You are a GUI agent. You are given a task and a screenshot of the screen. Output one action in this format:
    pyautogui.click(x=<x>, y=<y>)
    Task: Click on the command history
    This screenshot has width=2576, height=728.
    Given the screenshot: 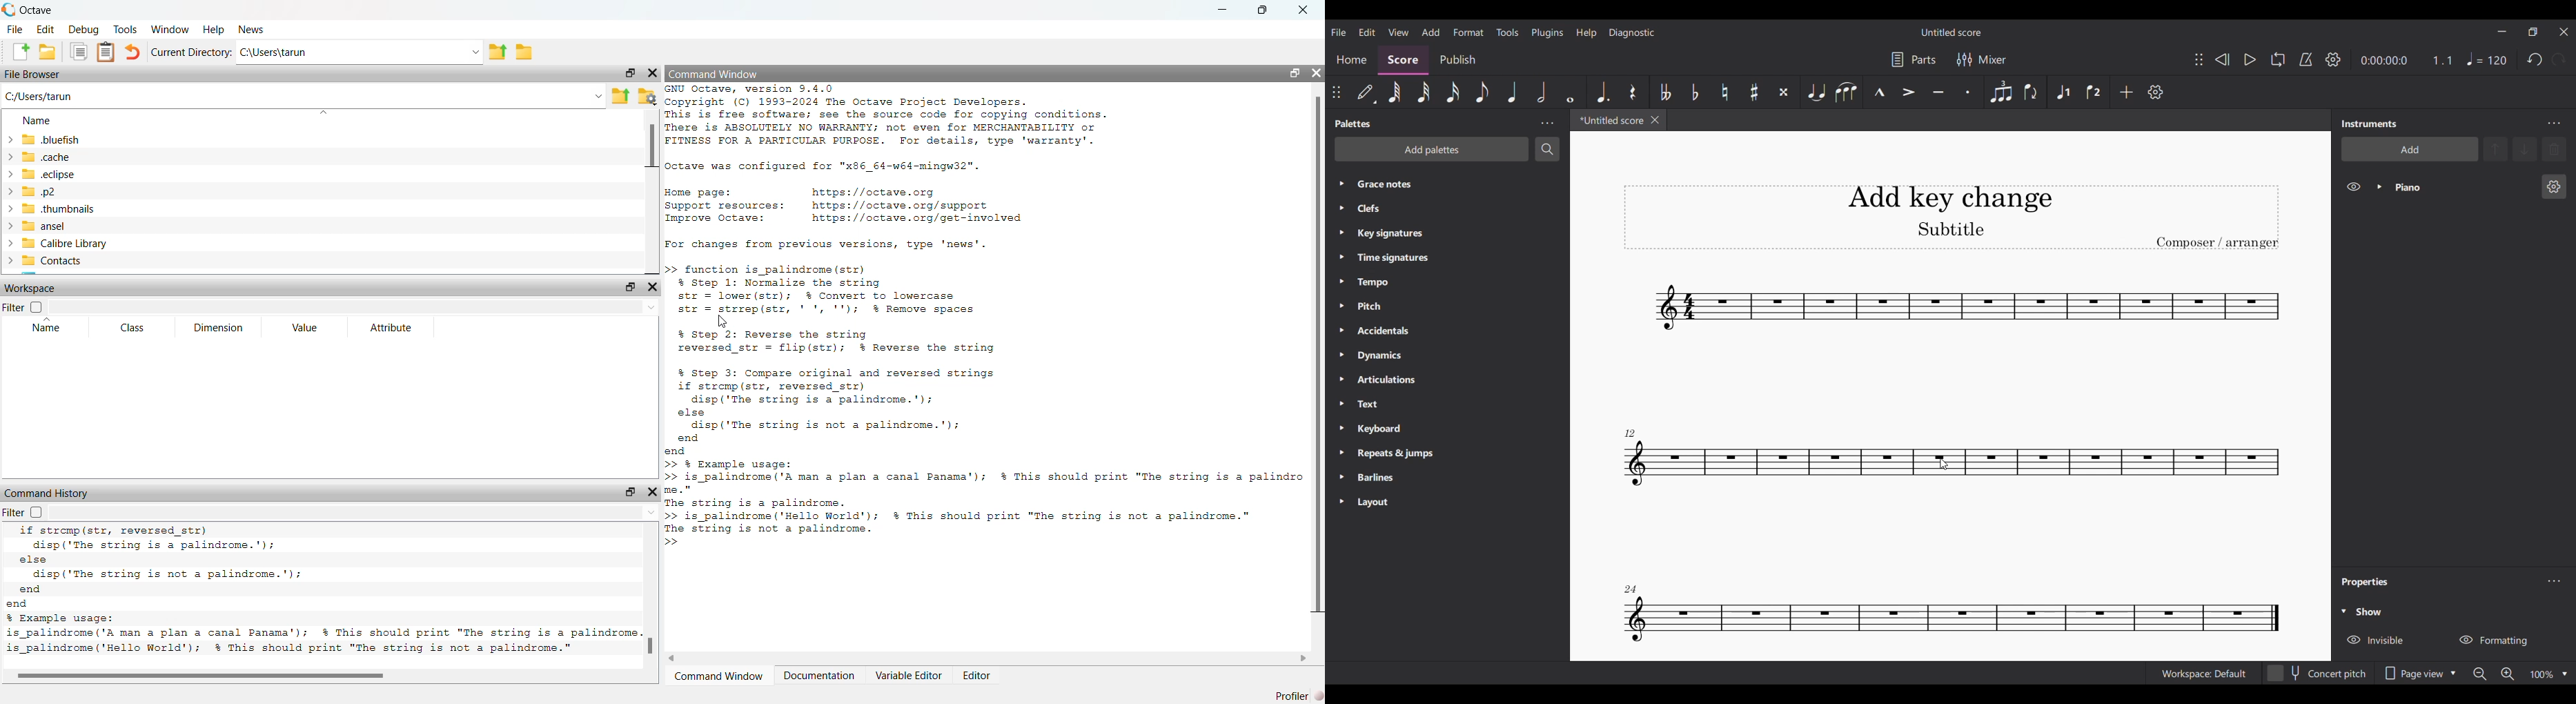 What is the action you would take?
    pyautogui.click(x=50, y=492)
    